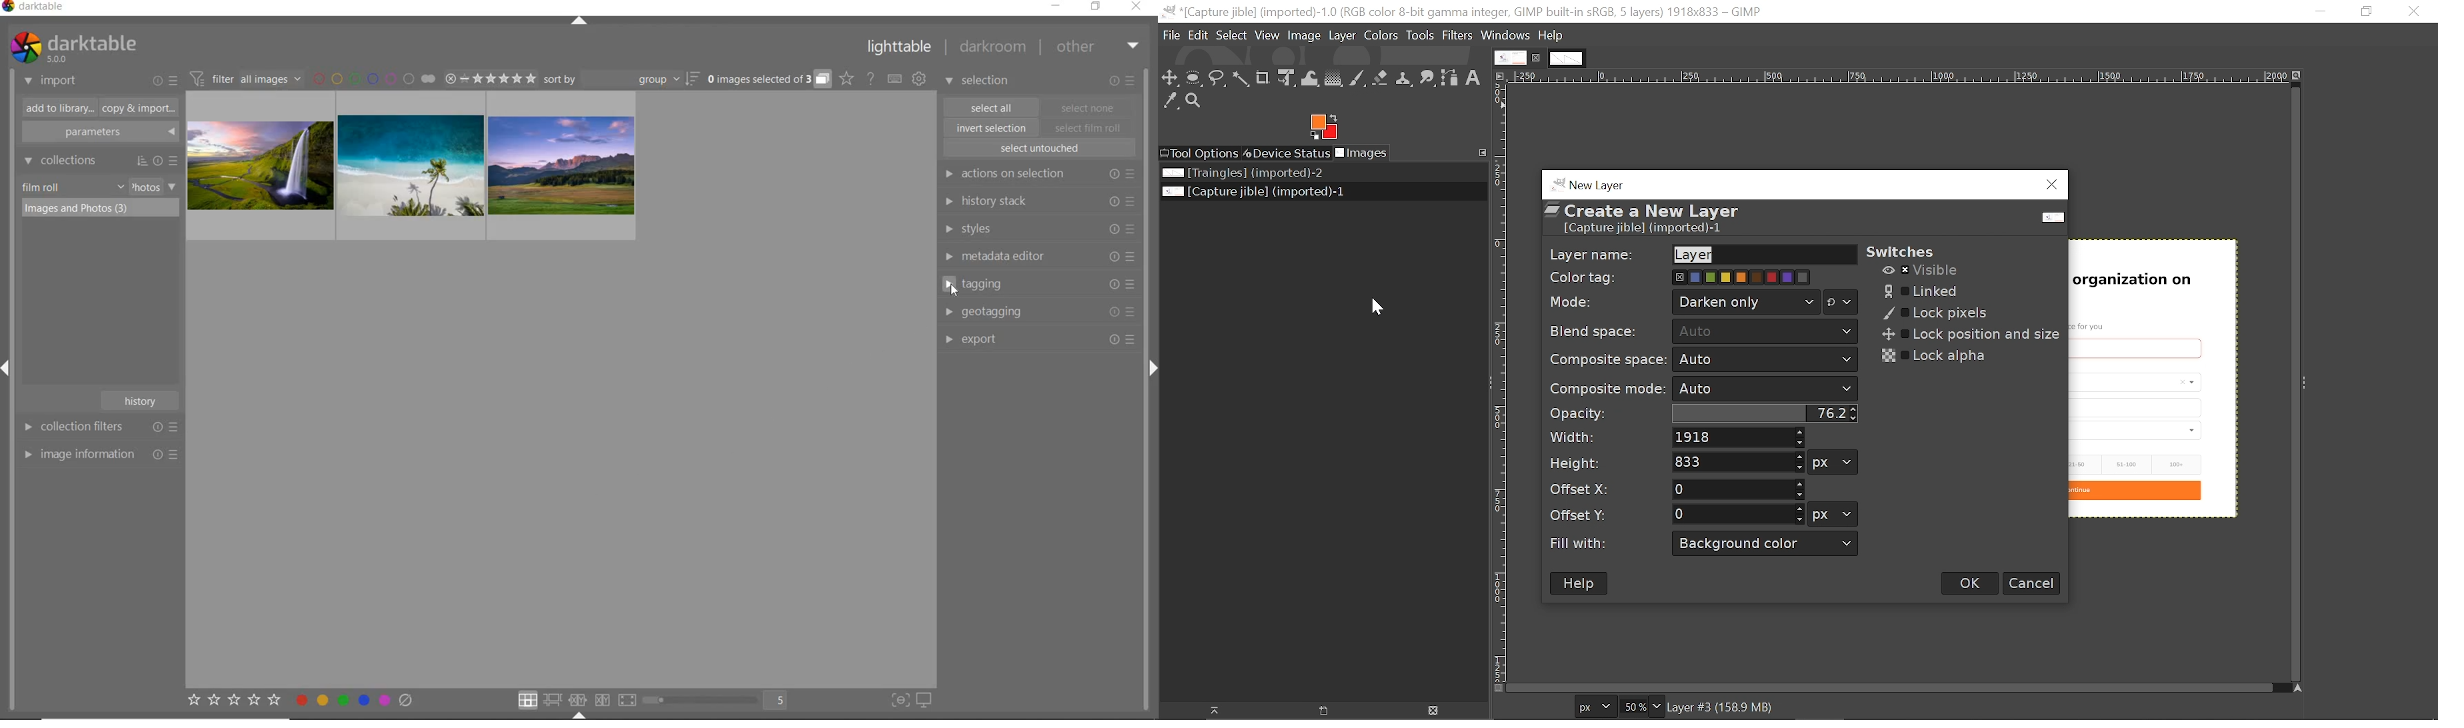 The width and height of the screenshot is (2464, 728). Describe the element at coordinates (1763, 254) in the screenshot. I see `Layer name` at that location.